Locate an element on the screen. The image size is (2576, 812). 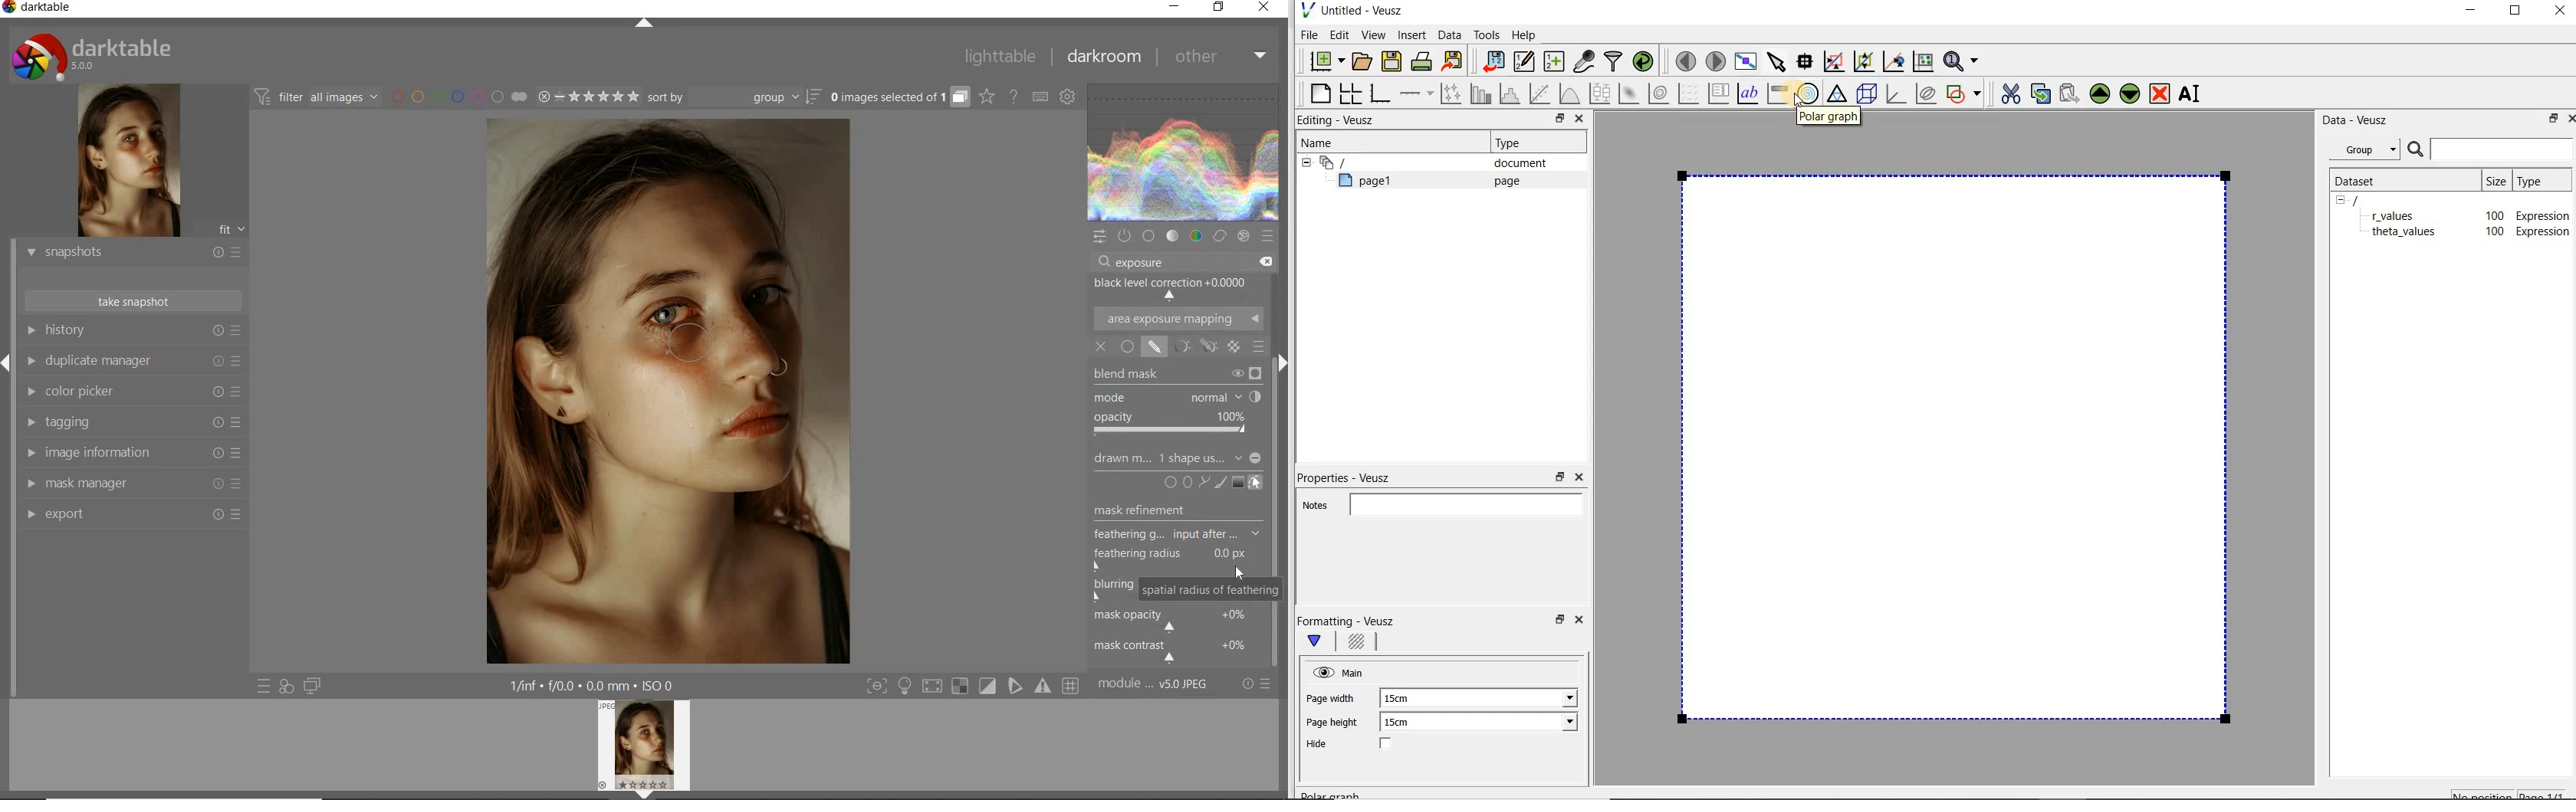
Expression is located at coordinates (2546, 231).